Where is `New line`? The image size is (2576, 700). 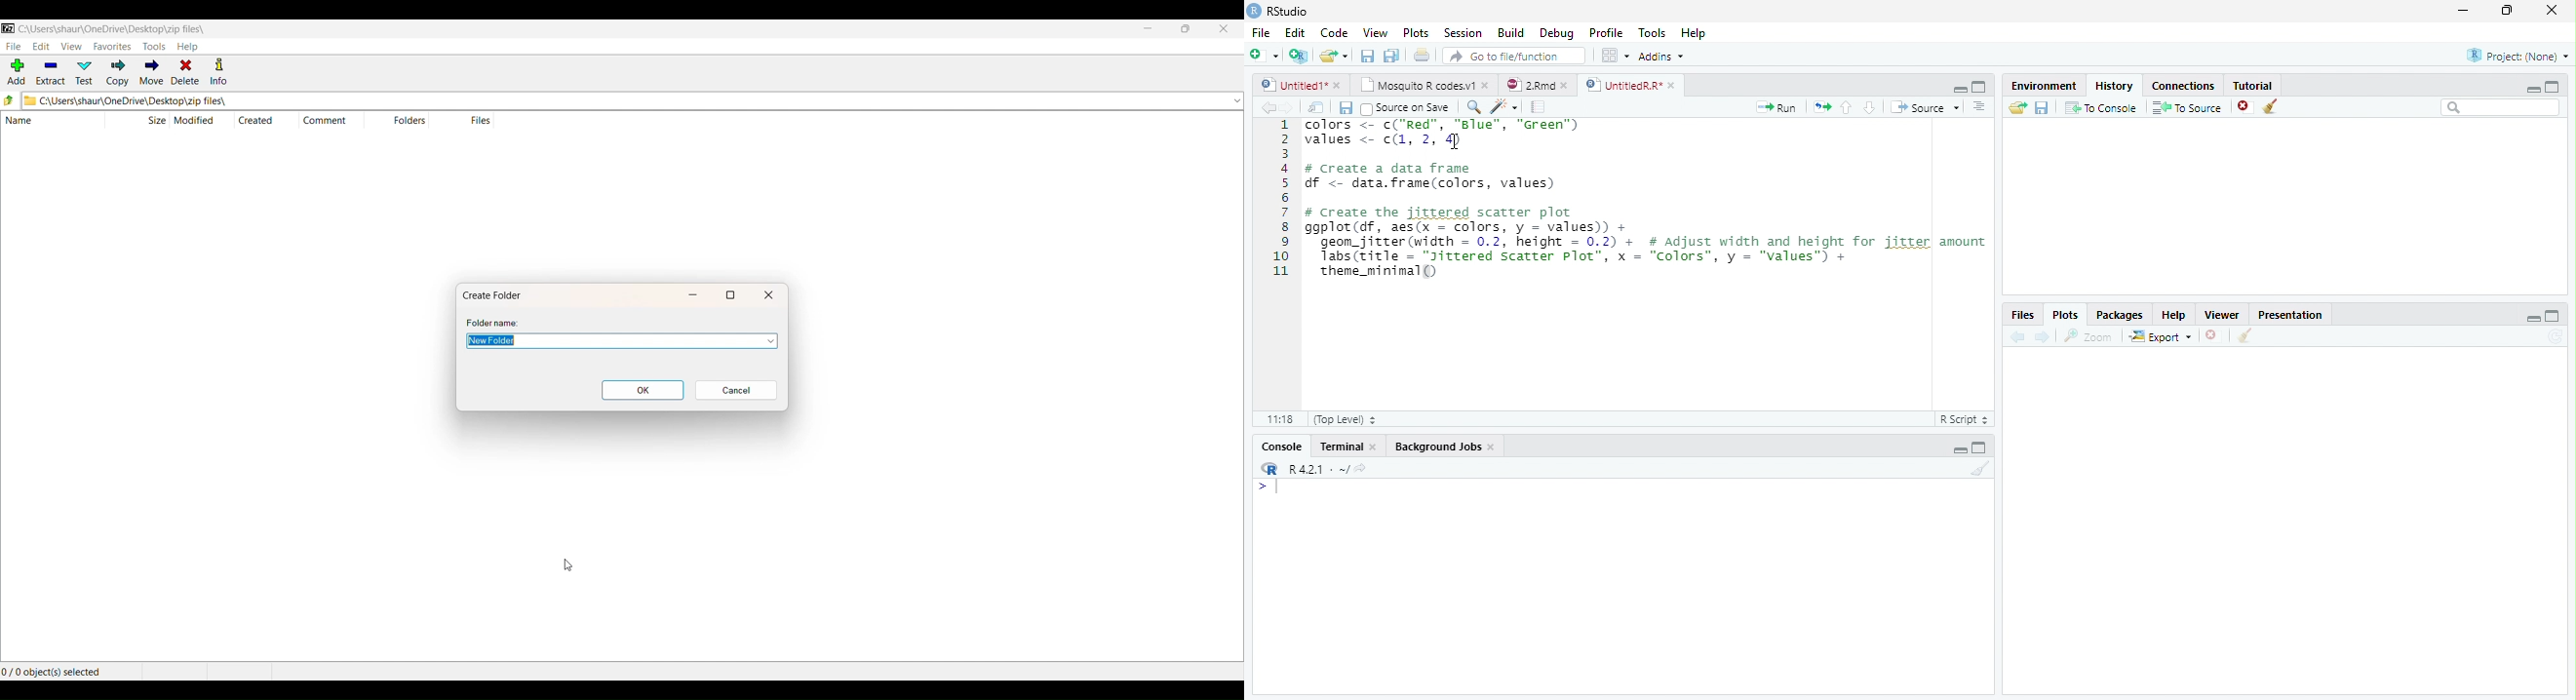
New line is located at coordinates (1268, 486).